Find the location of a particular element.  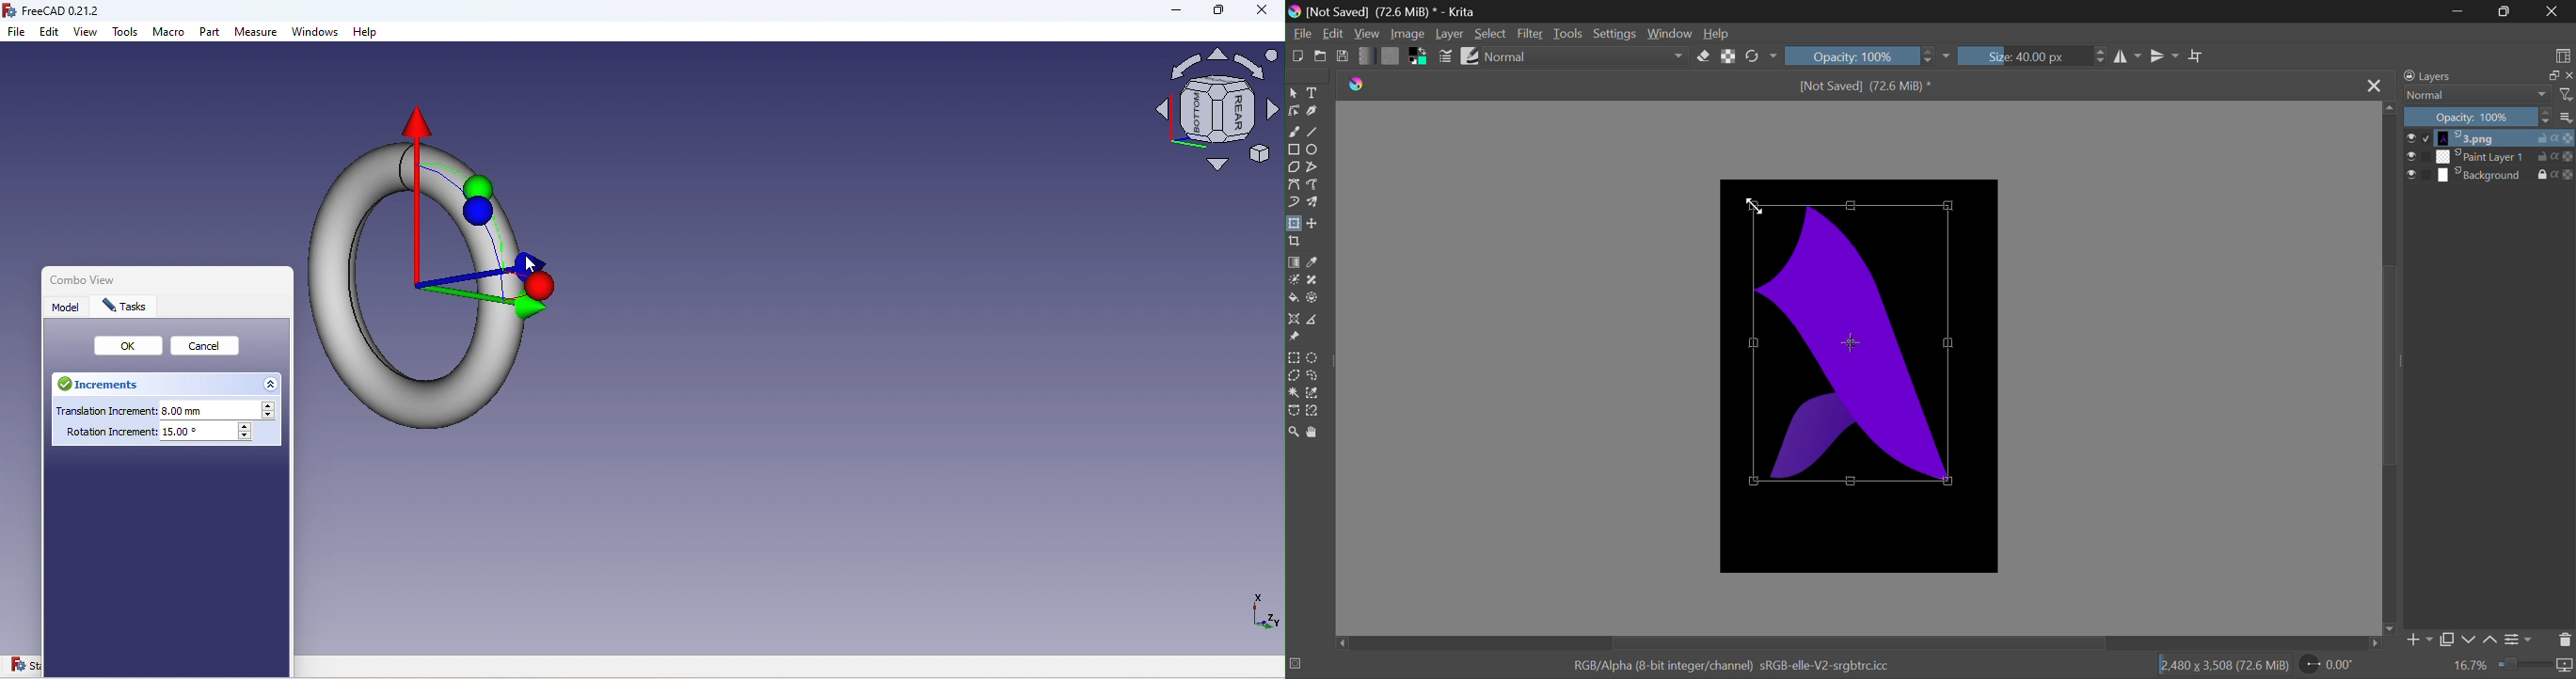

Help is located at coordinates (1716, 33).